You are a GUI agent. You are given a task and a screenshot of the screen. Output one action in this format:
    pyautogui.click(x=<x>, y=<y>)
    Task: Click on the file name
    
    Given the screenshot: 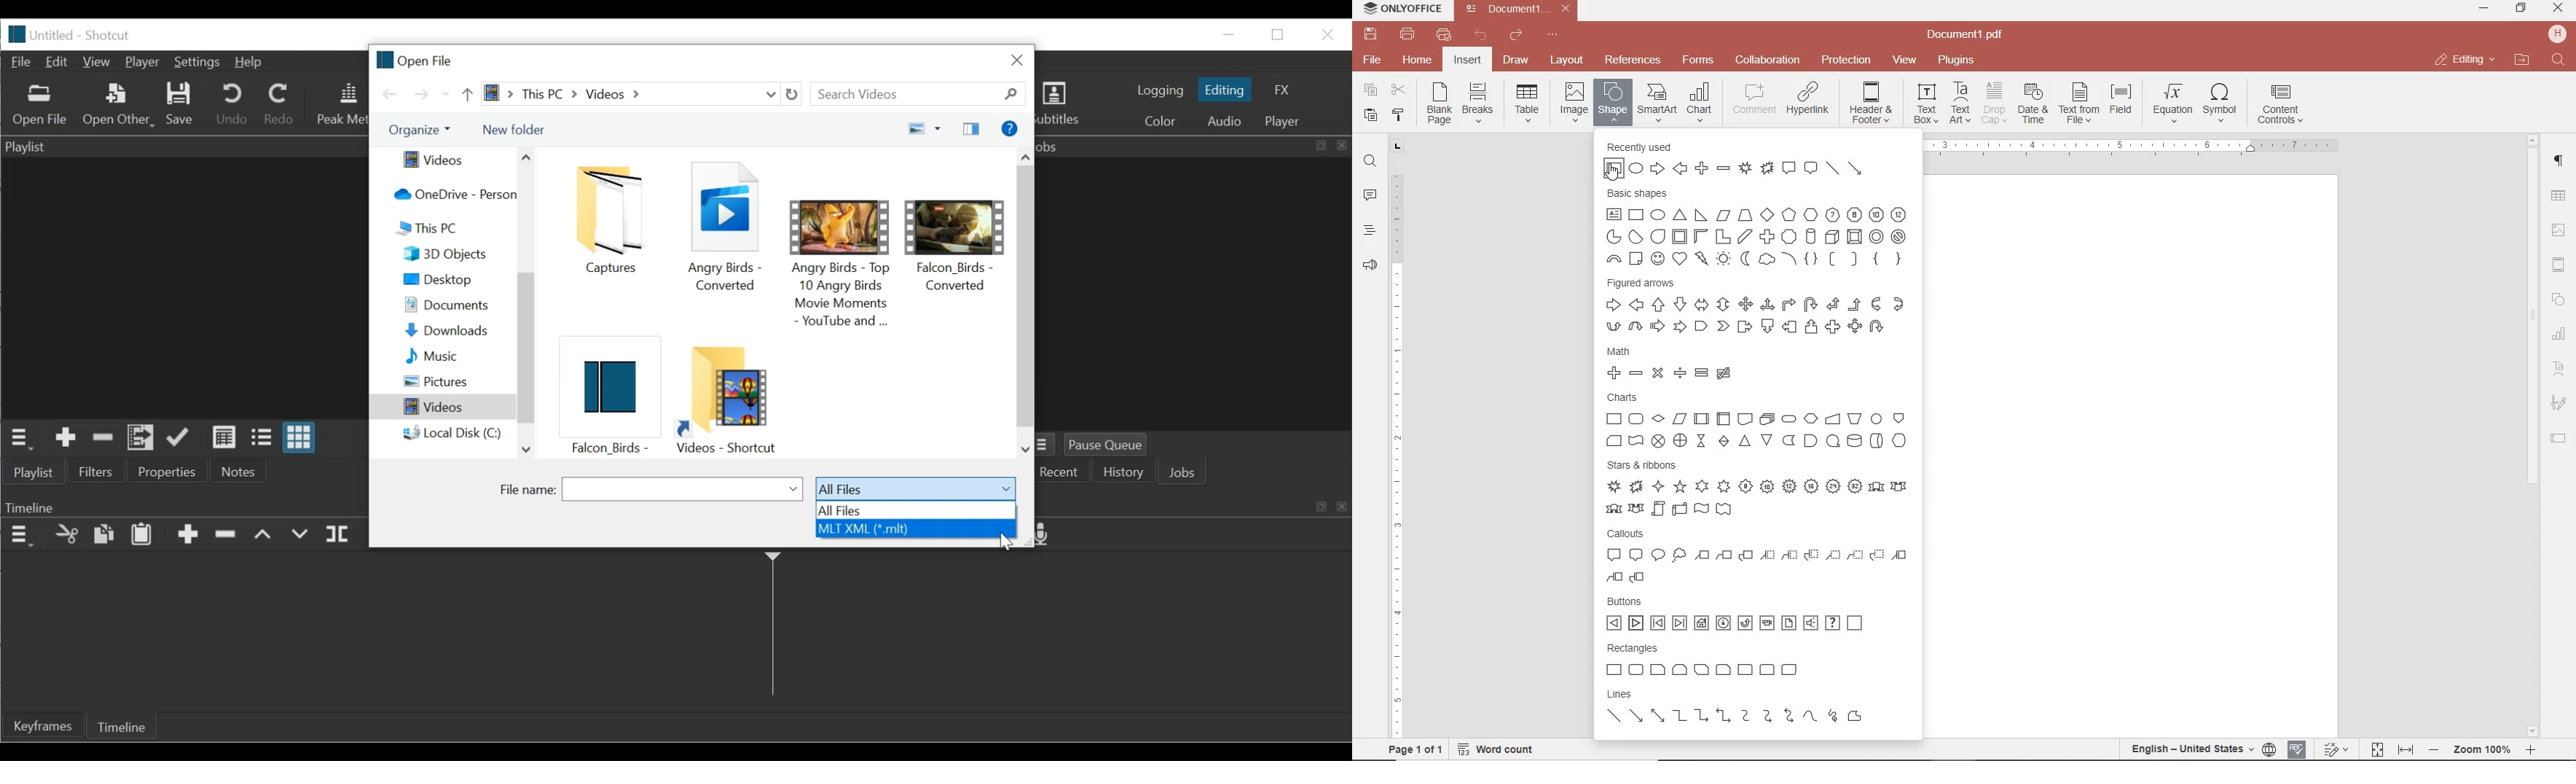 What is the action you would take?
    pyautogui.click(x=1521, y=9)
    